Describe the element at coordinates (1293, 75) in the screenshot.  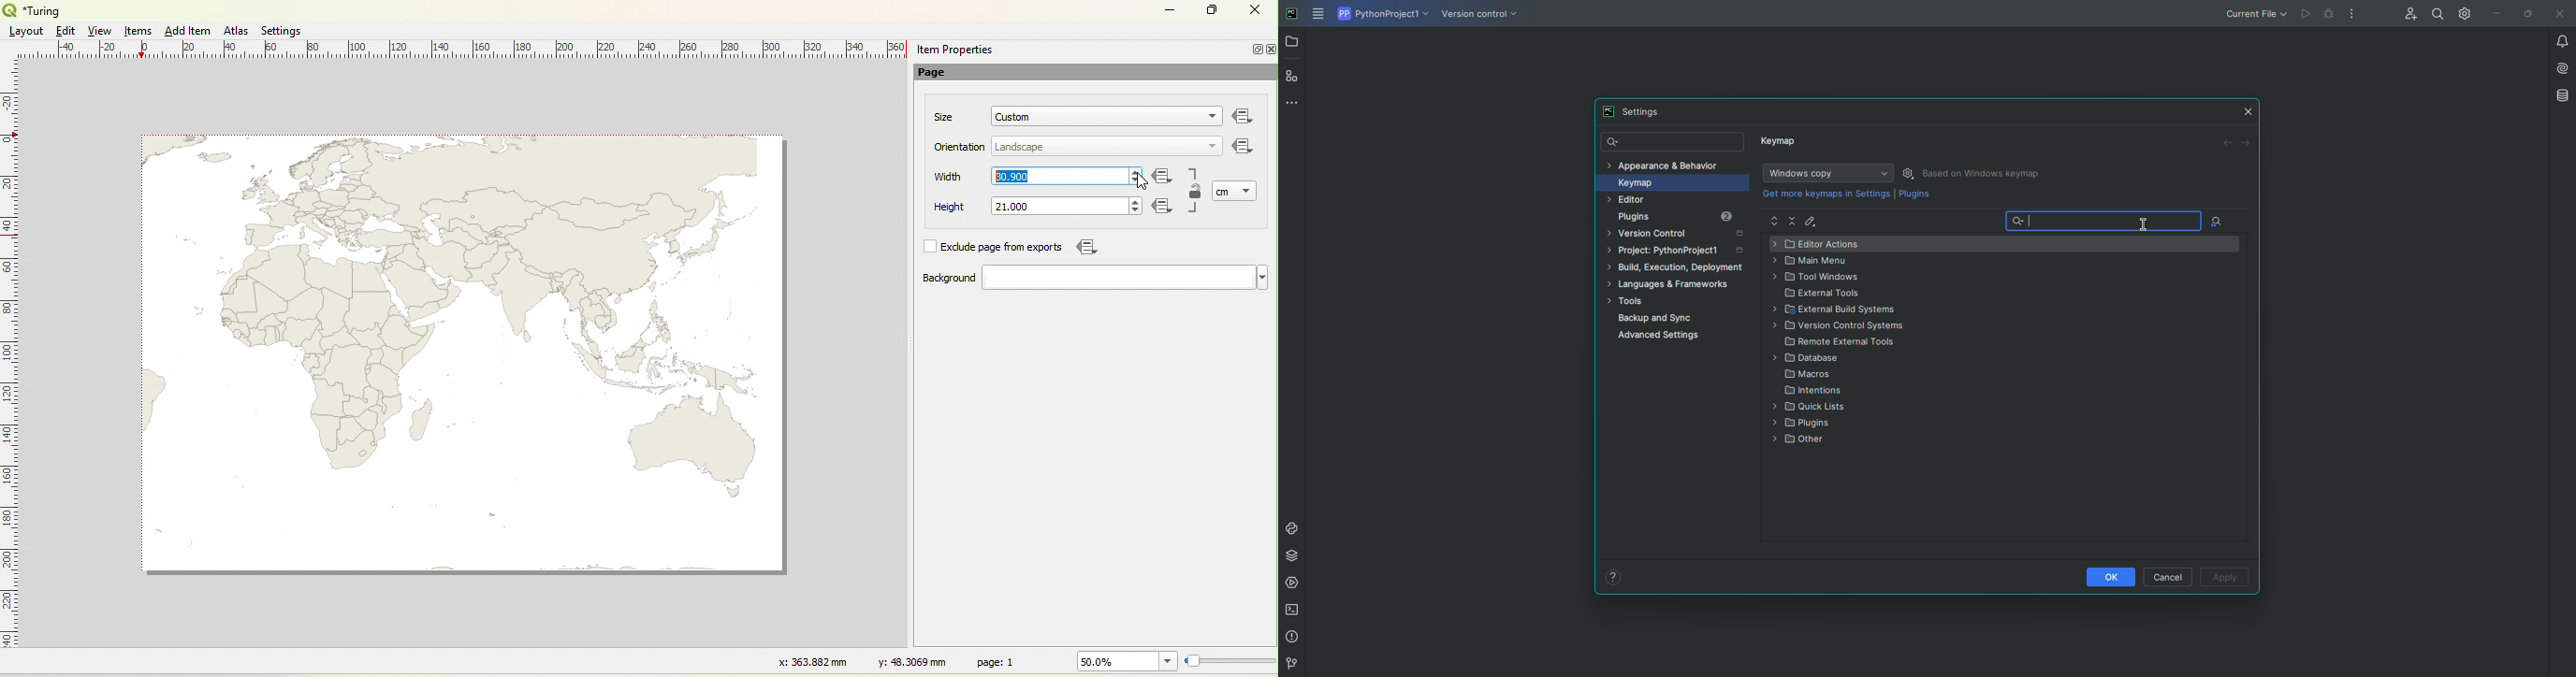
I see `Structure` at that location.